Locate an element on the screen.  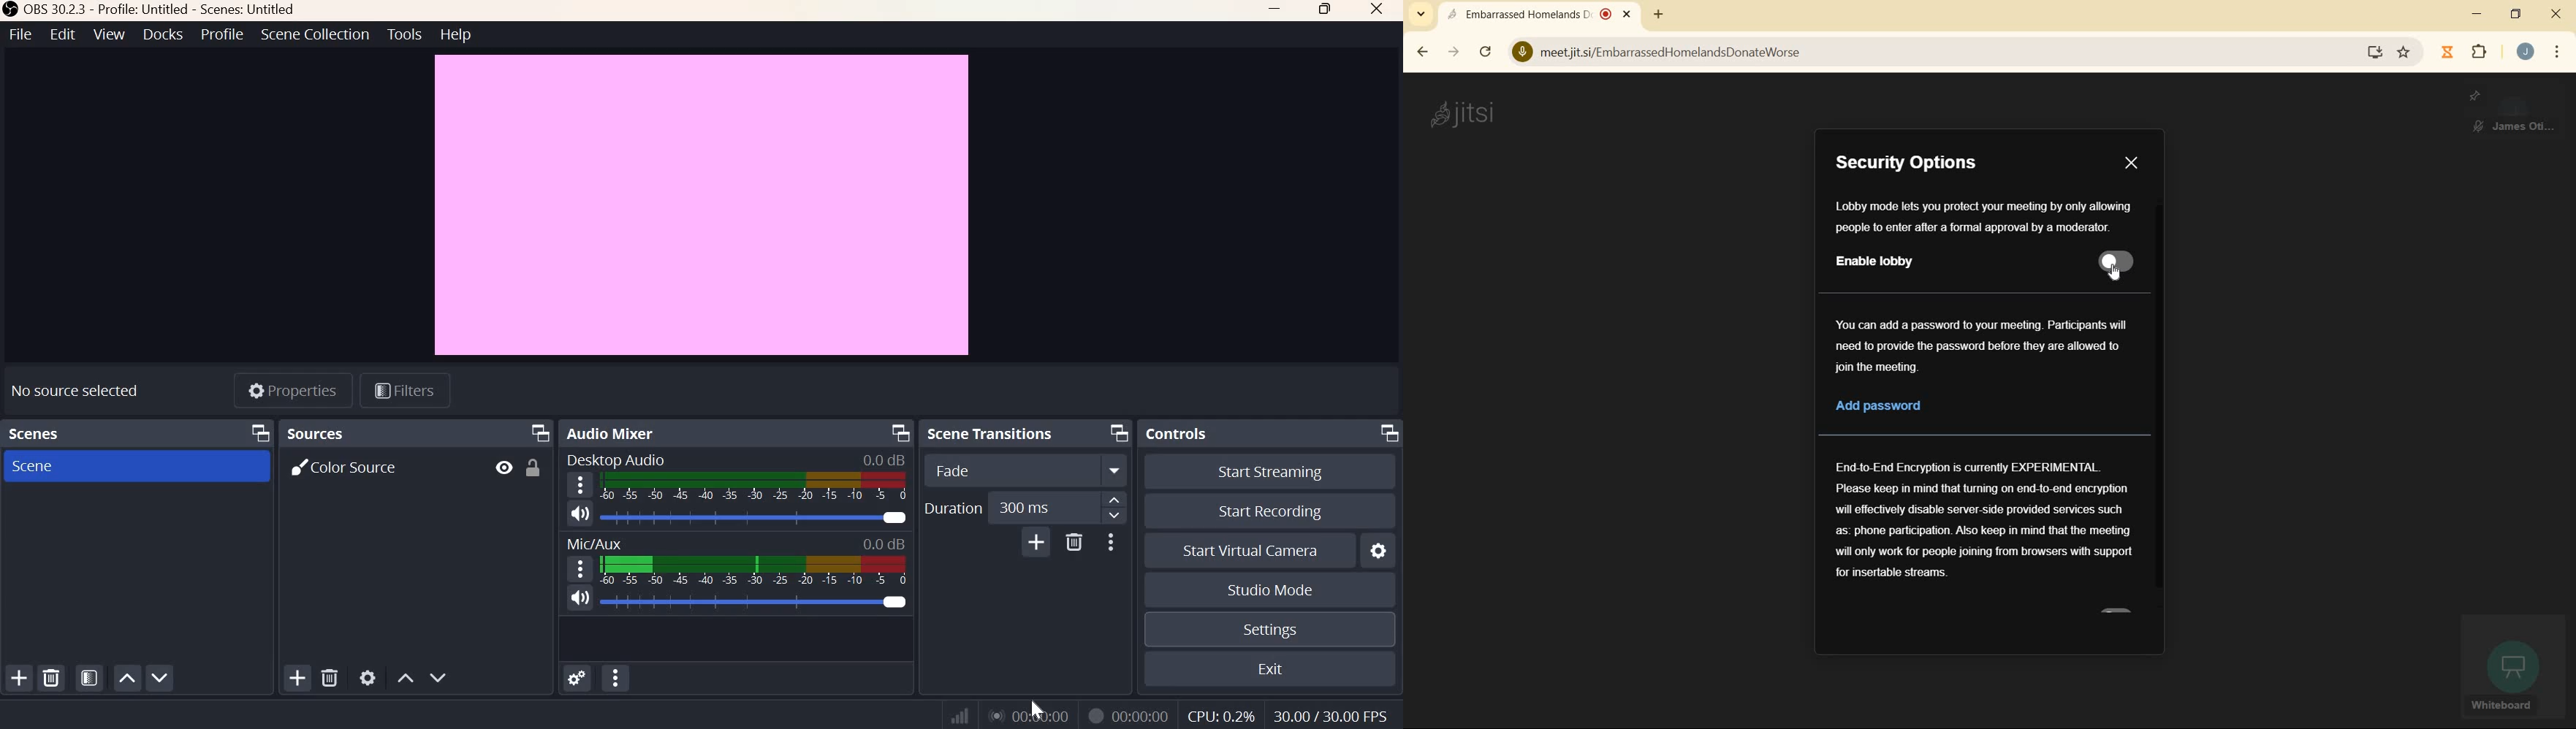
Remove selected source(s) is located at coordinates (331, 678).